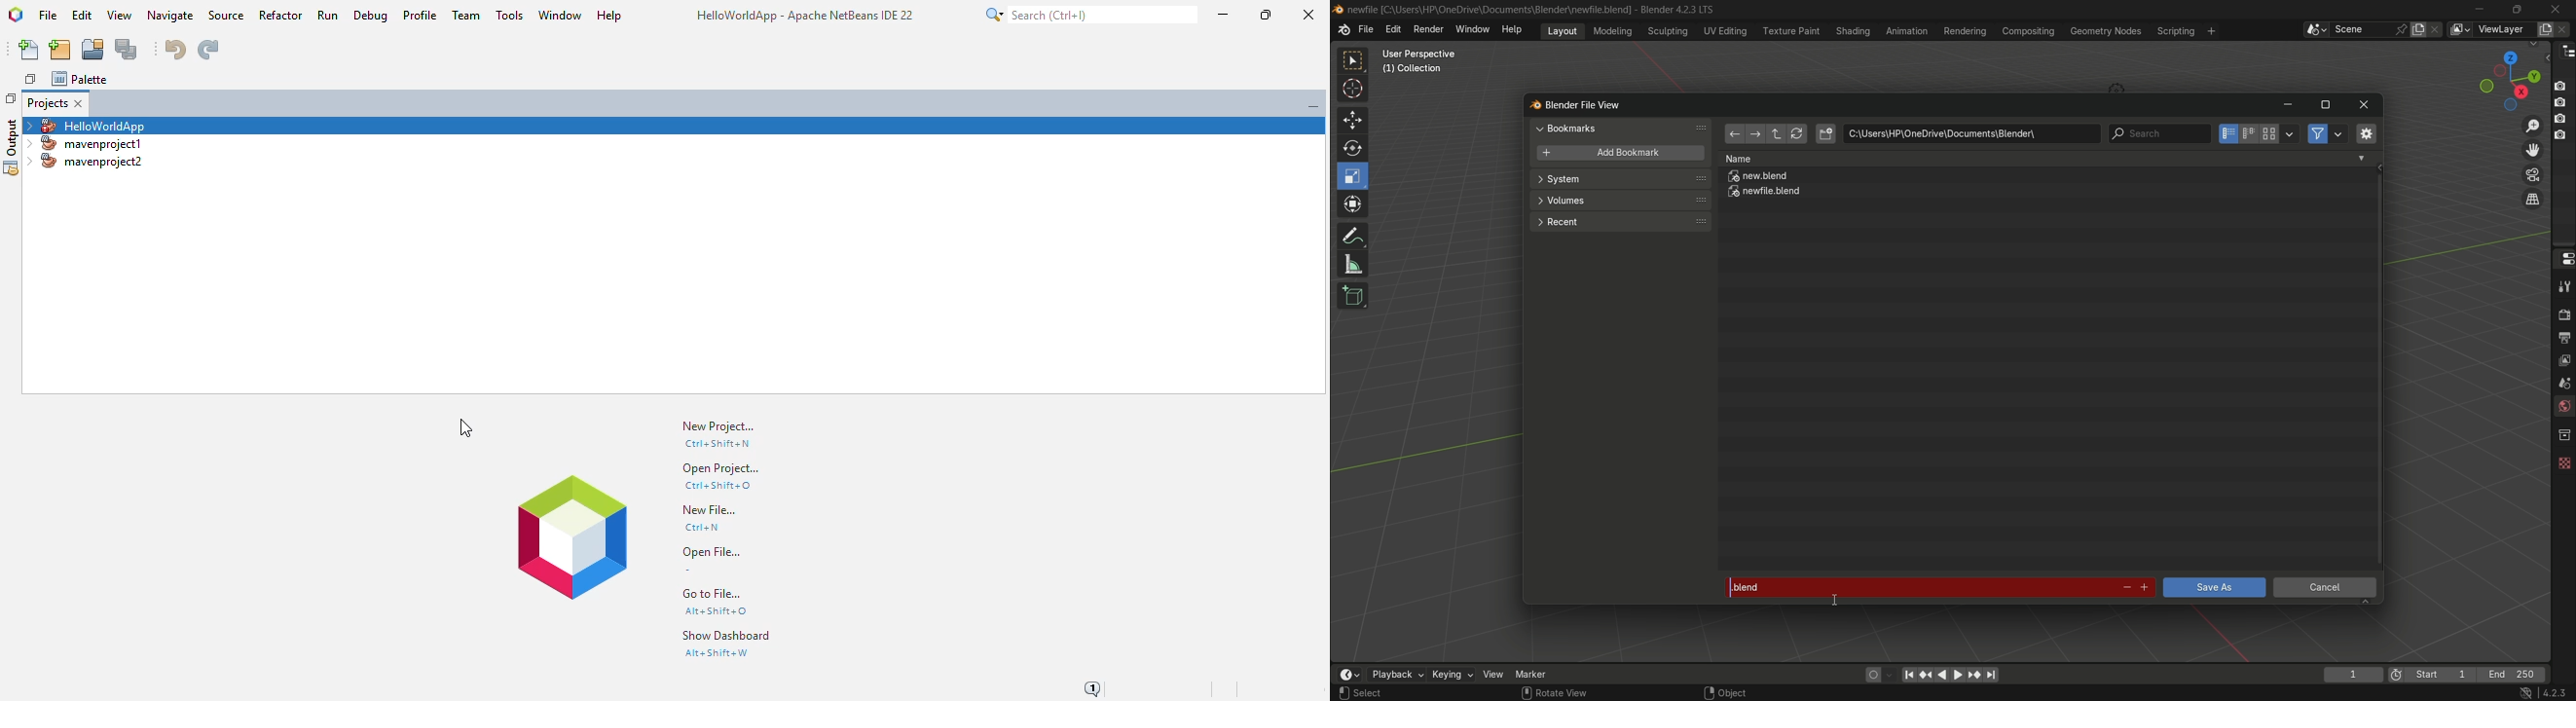  Describe the element at coordinates (2533, 200) in the screenshot. I see `switch current view layer` at that location.